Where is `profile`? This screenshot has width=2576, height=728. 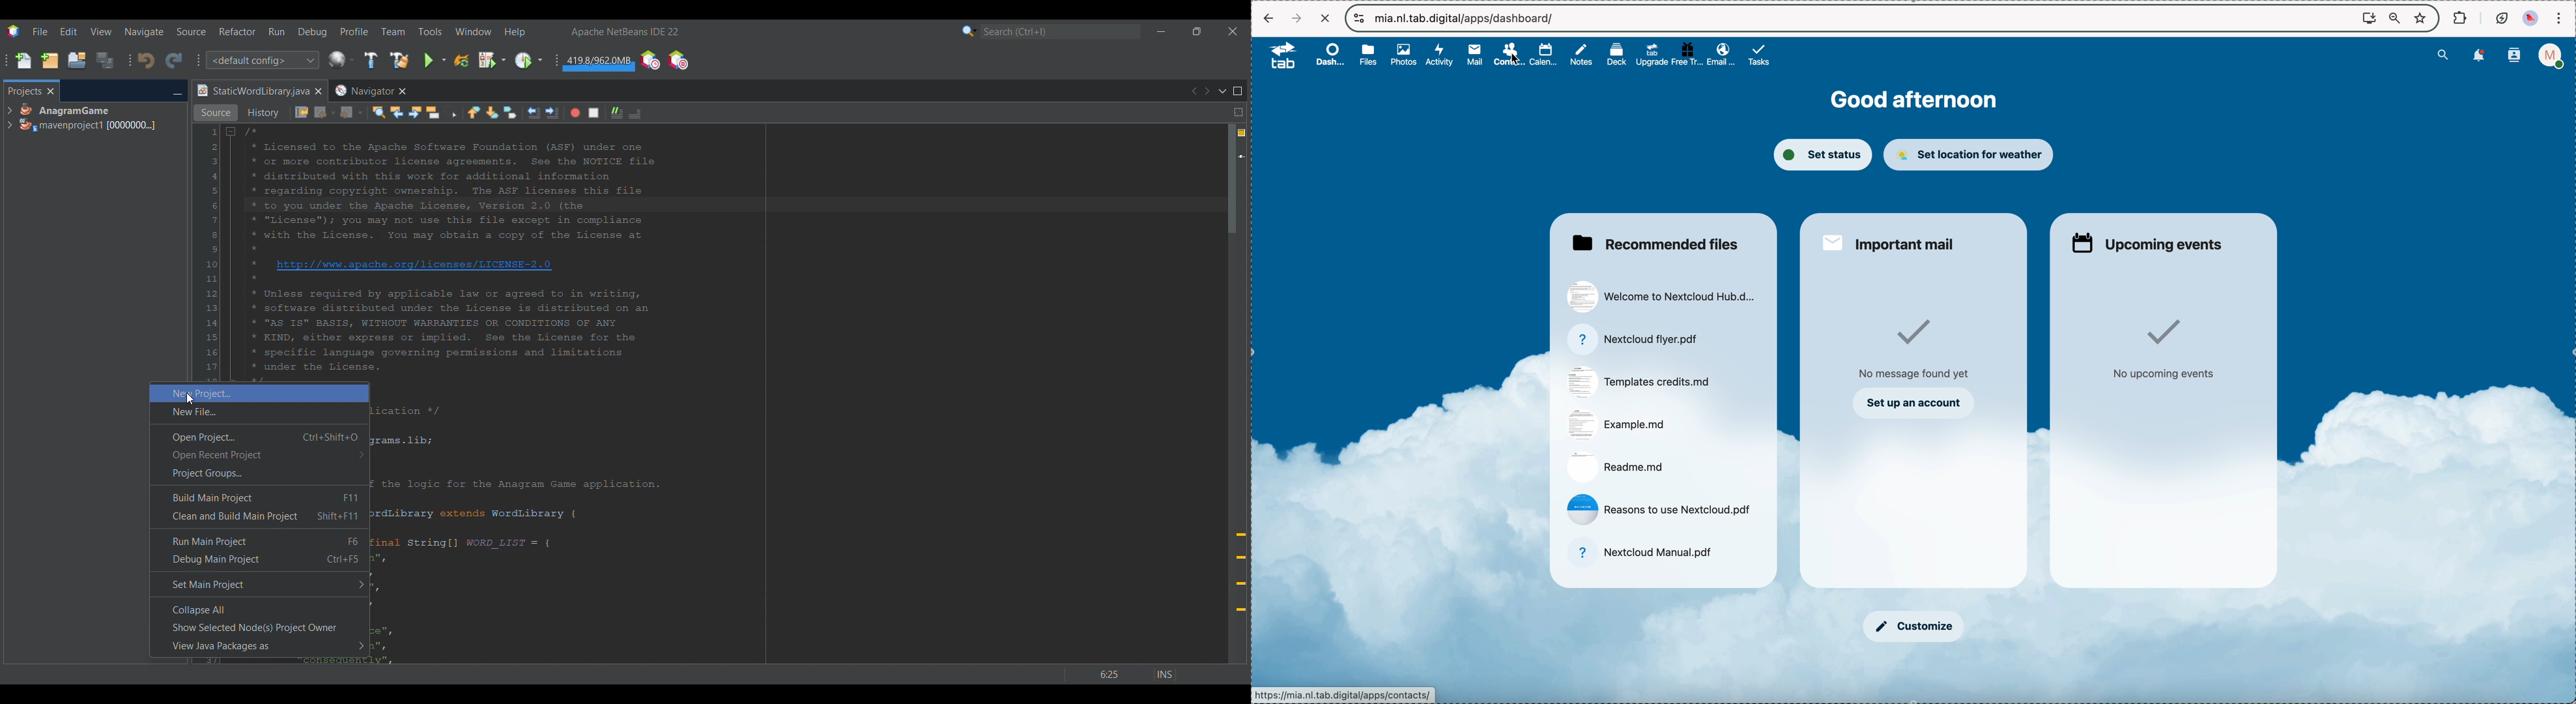 profile is located at coordinates (2550, 56).